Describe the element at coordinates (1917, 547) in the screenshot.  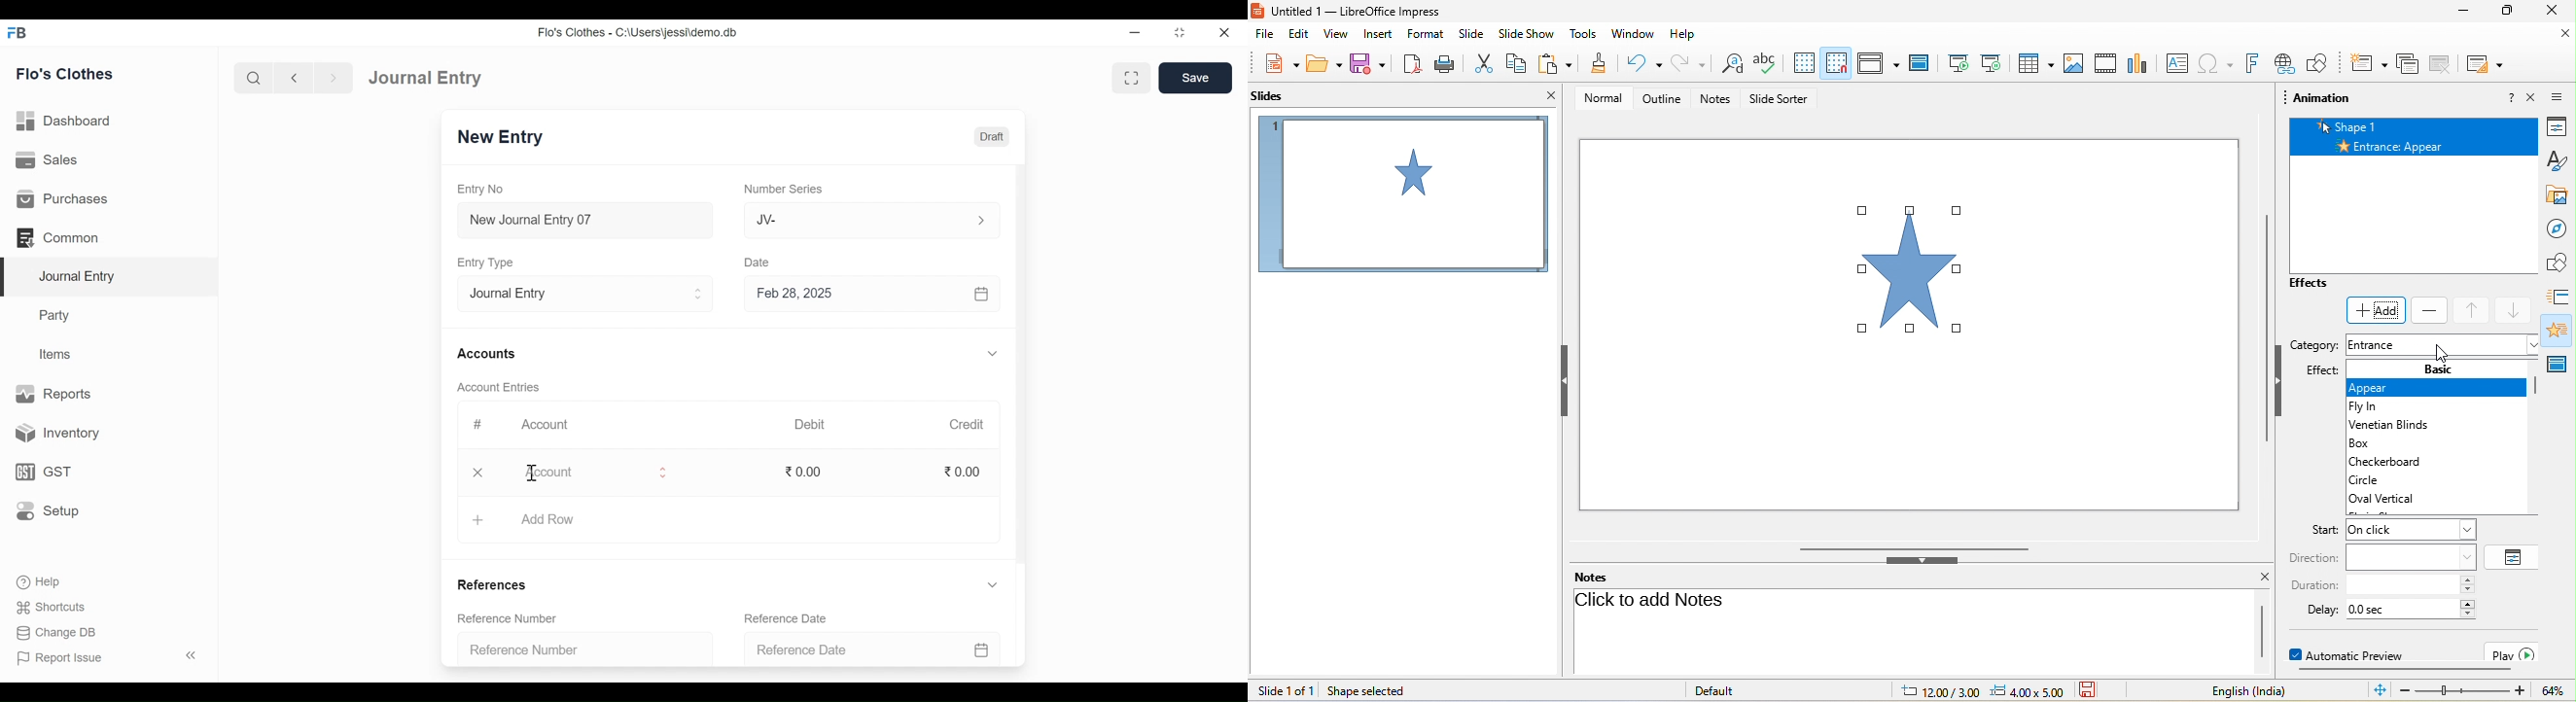
I see `horizontal scrollbar` at that location.